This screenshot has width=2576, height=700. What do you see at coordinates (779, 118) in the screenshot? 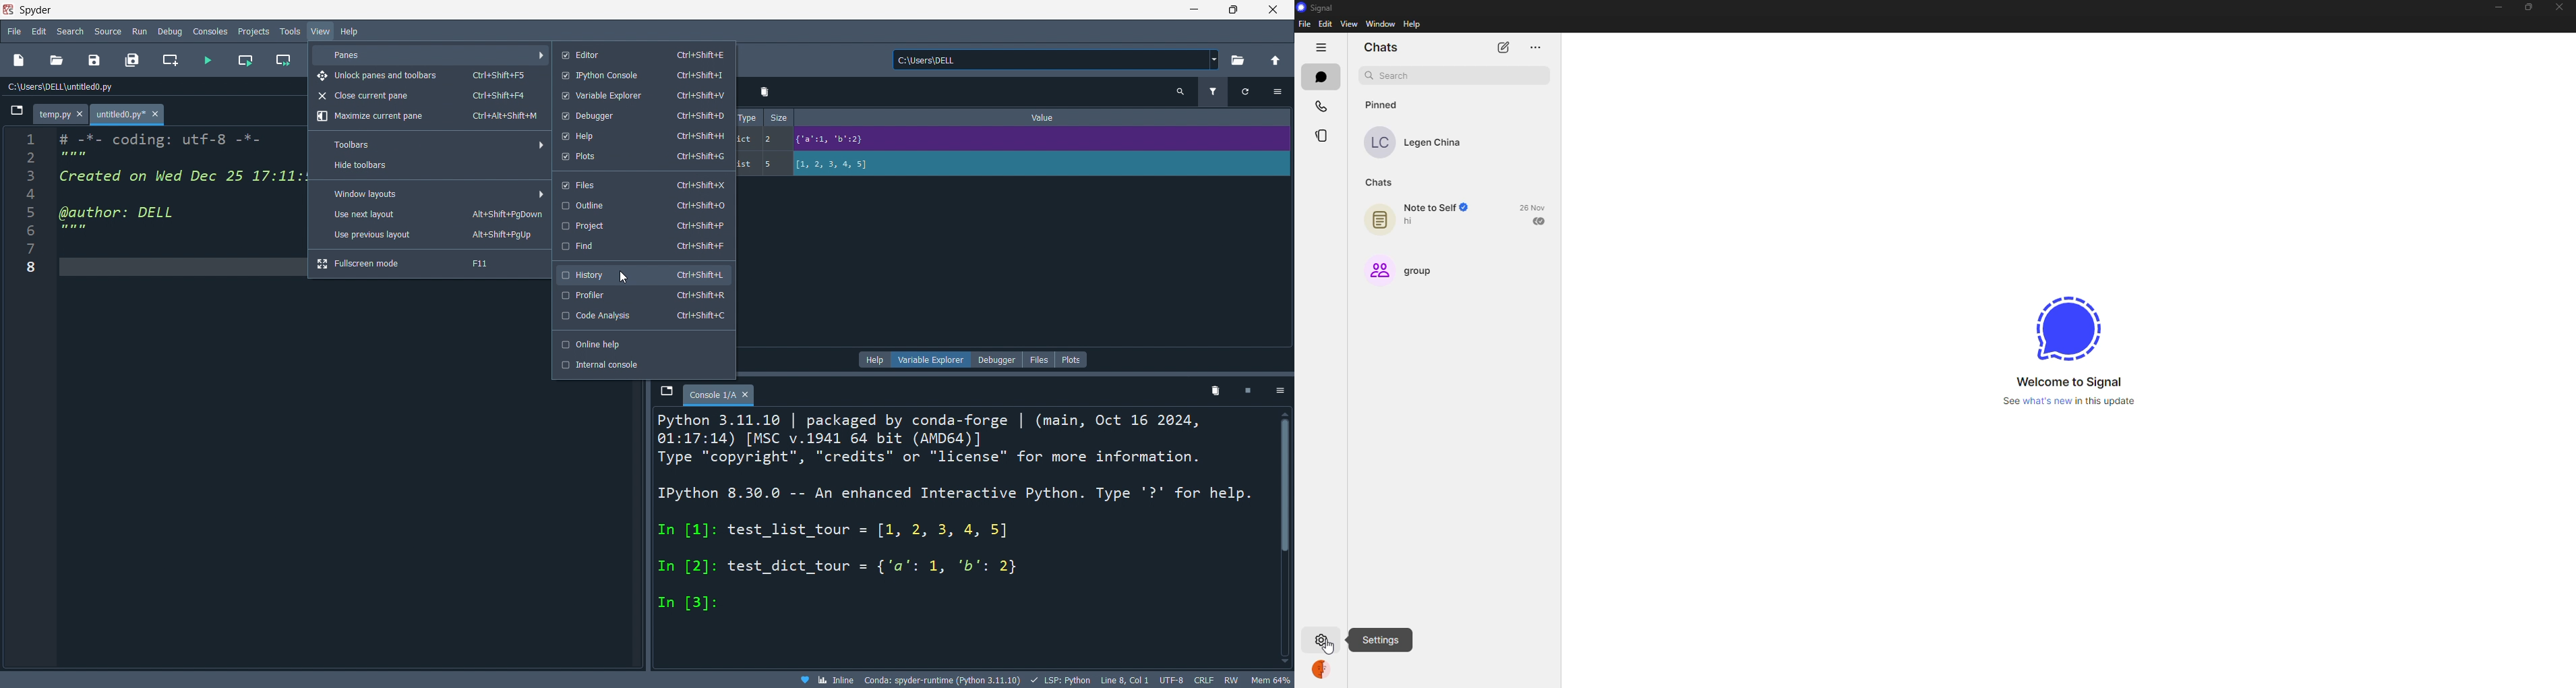
I see `size` at bounding box center [779, 118].